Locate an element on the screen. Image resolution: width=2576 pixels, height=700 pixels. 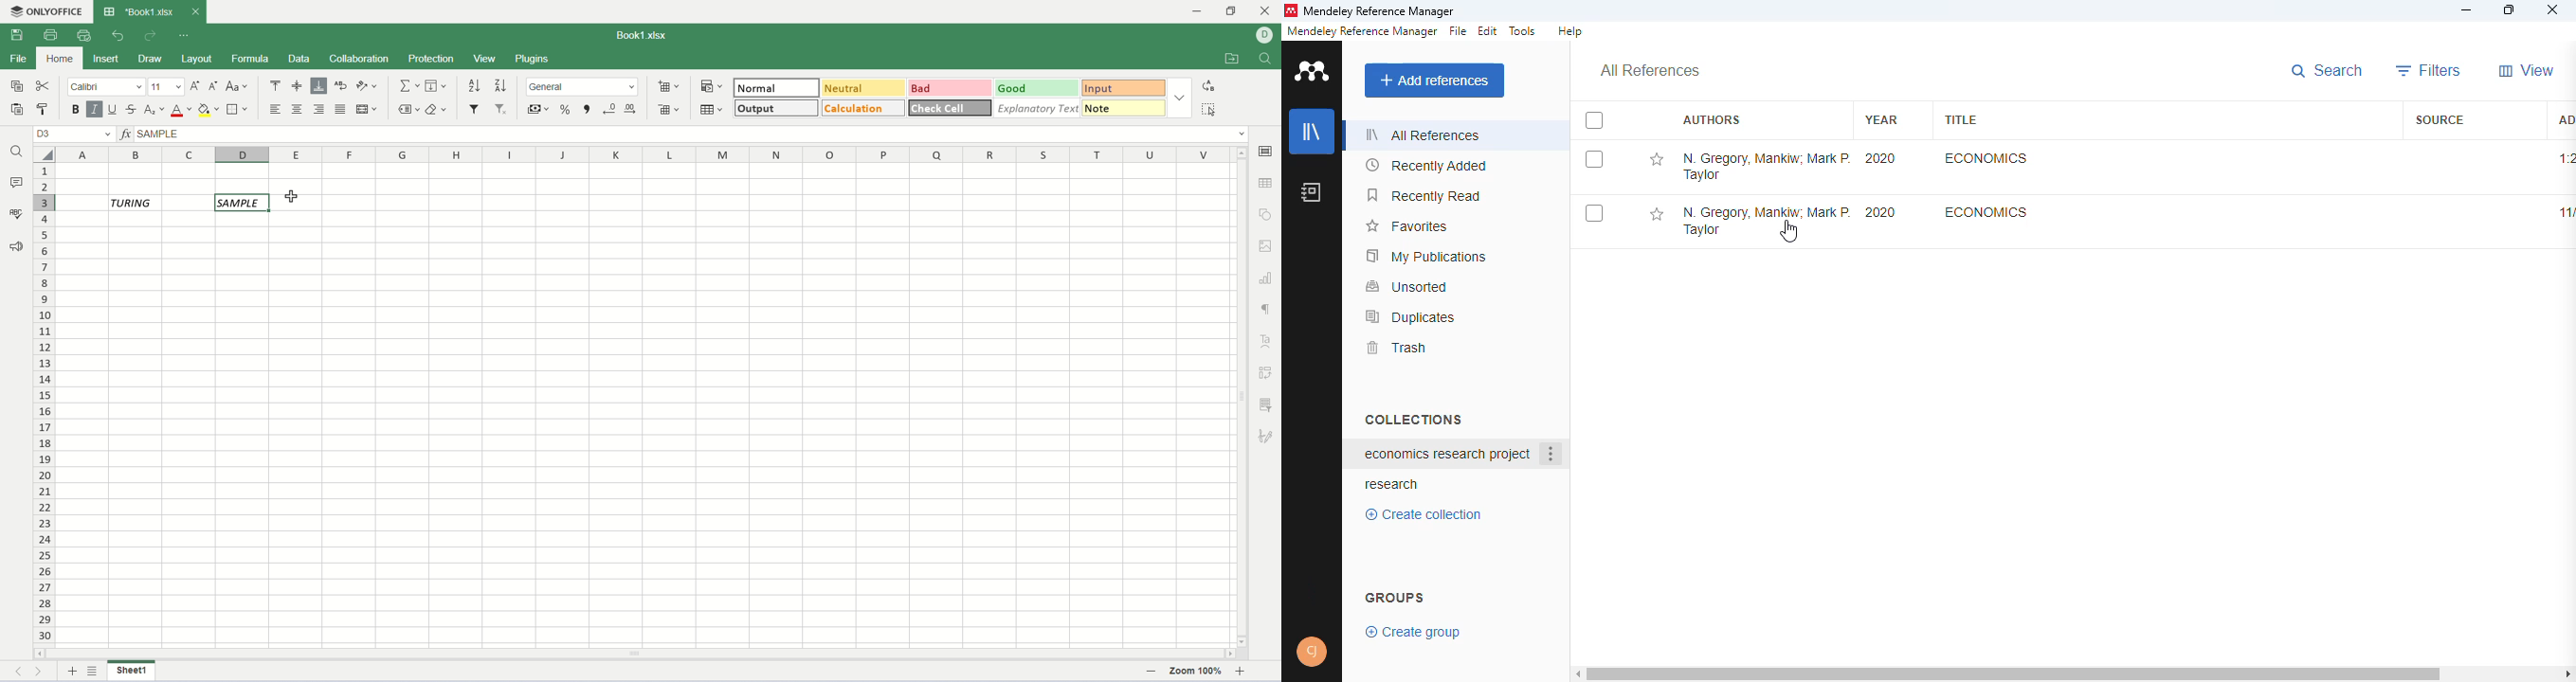
sync is located at coordinates (1312, 592).